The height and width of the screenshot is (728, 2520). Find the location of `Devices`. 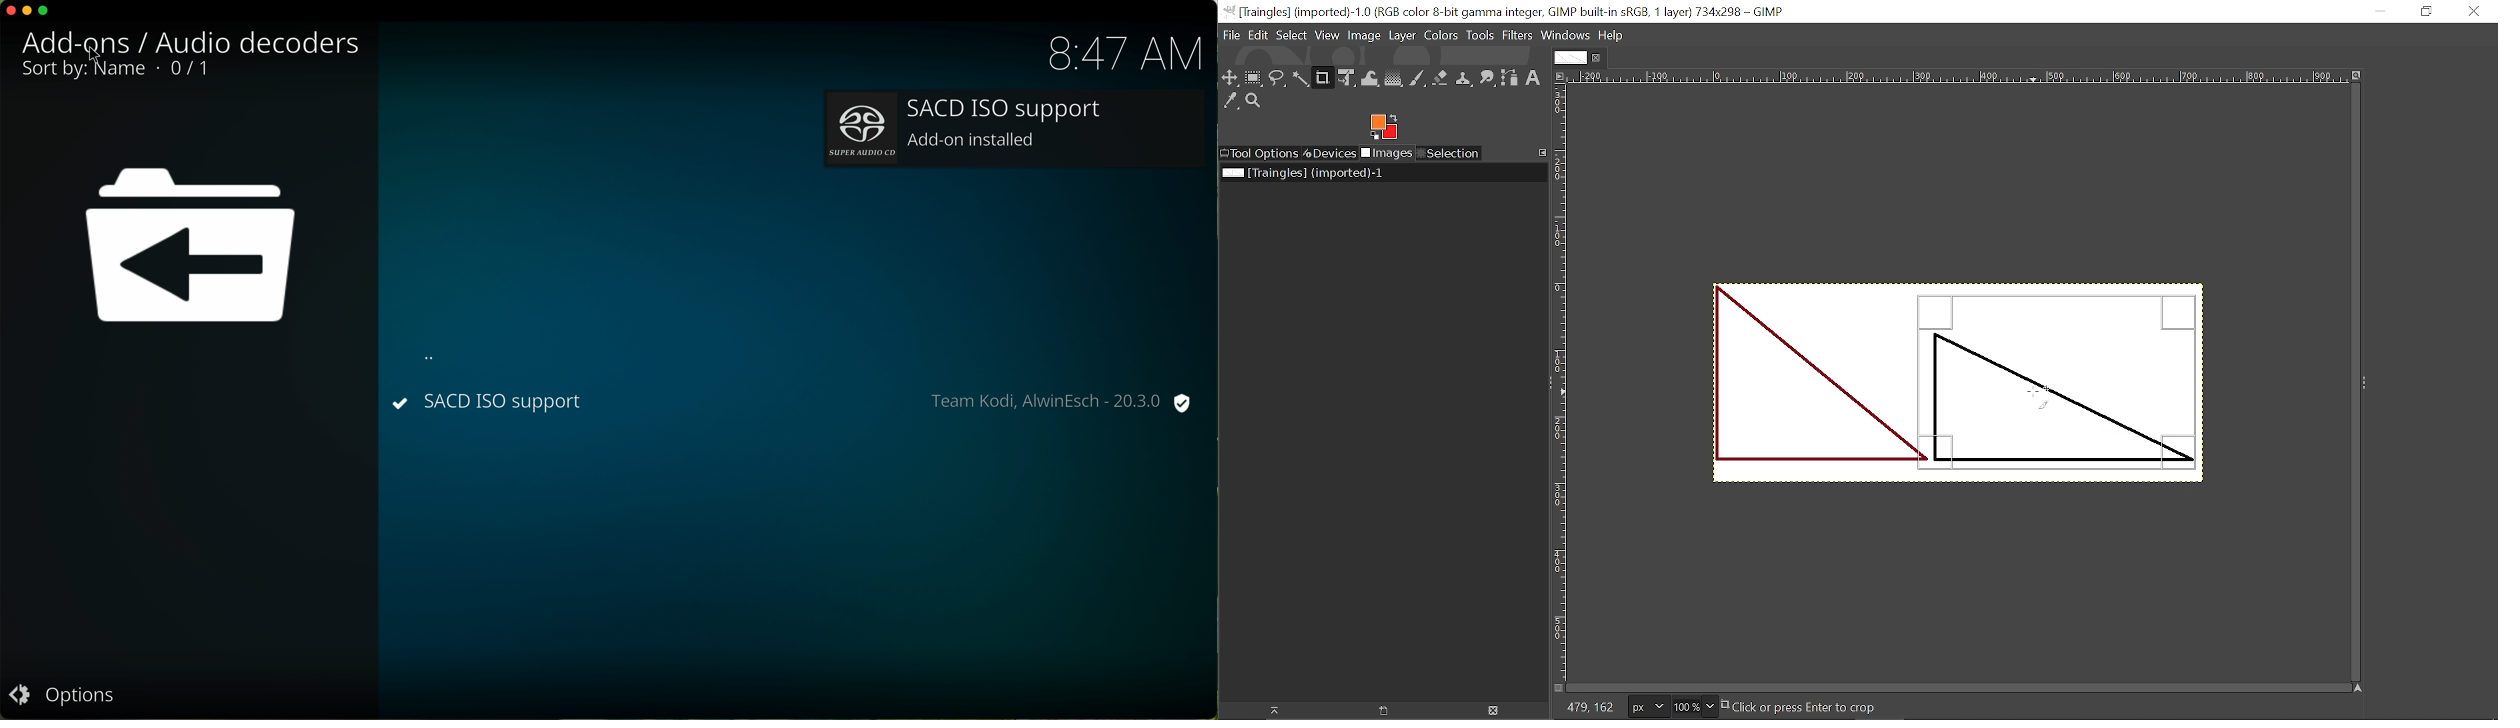

Devices is located at coordinates (1330, 153).